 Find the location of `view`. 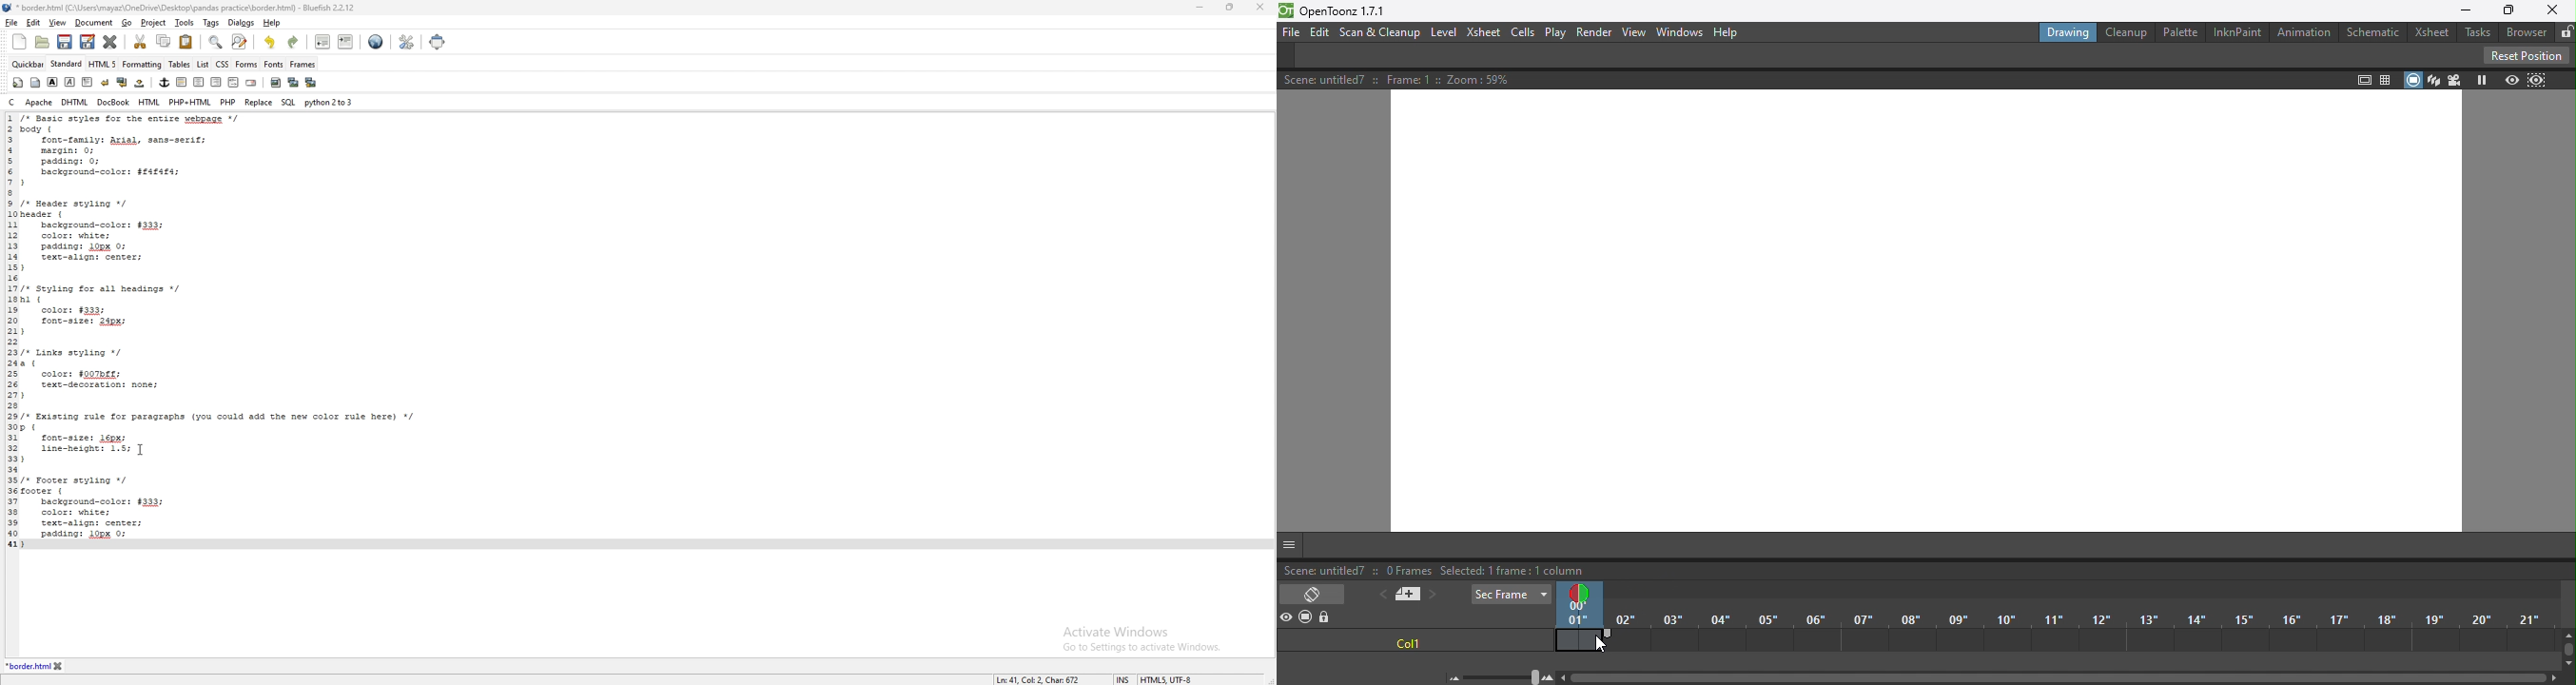

view is located at coordinates (57, 23).